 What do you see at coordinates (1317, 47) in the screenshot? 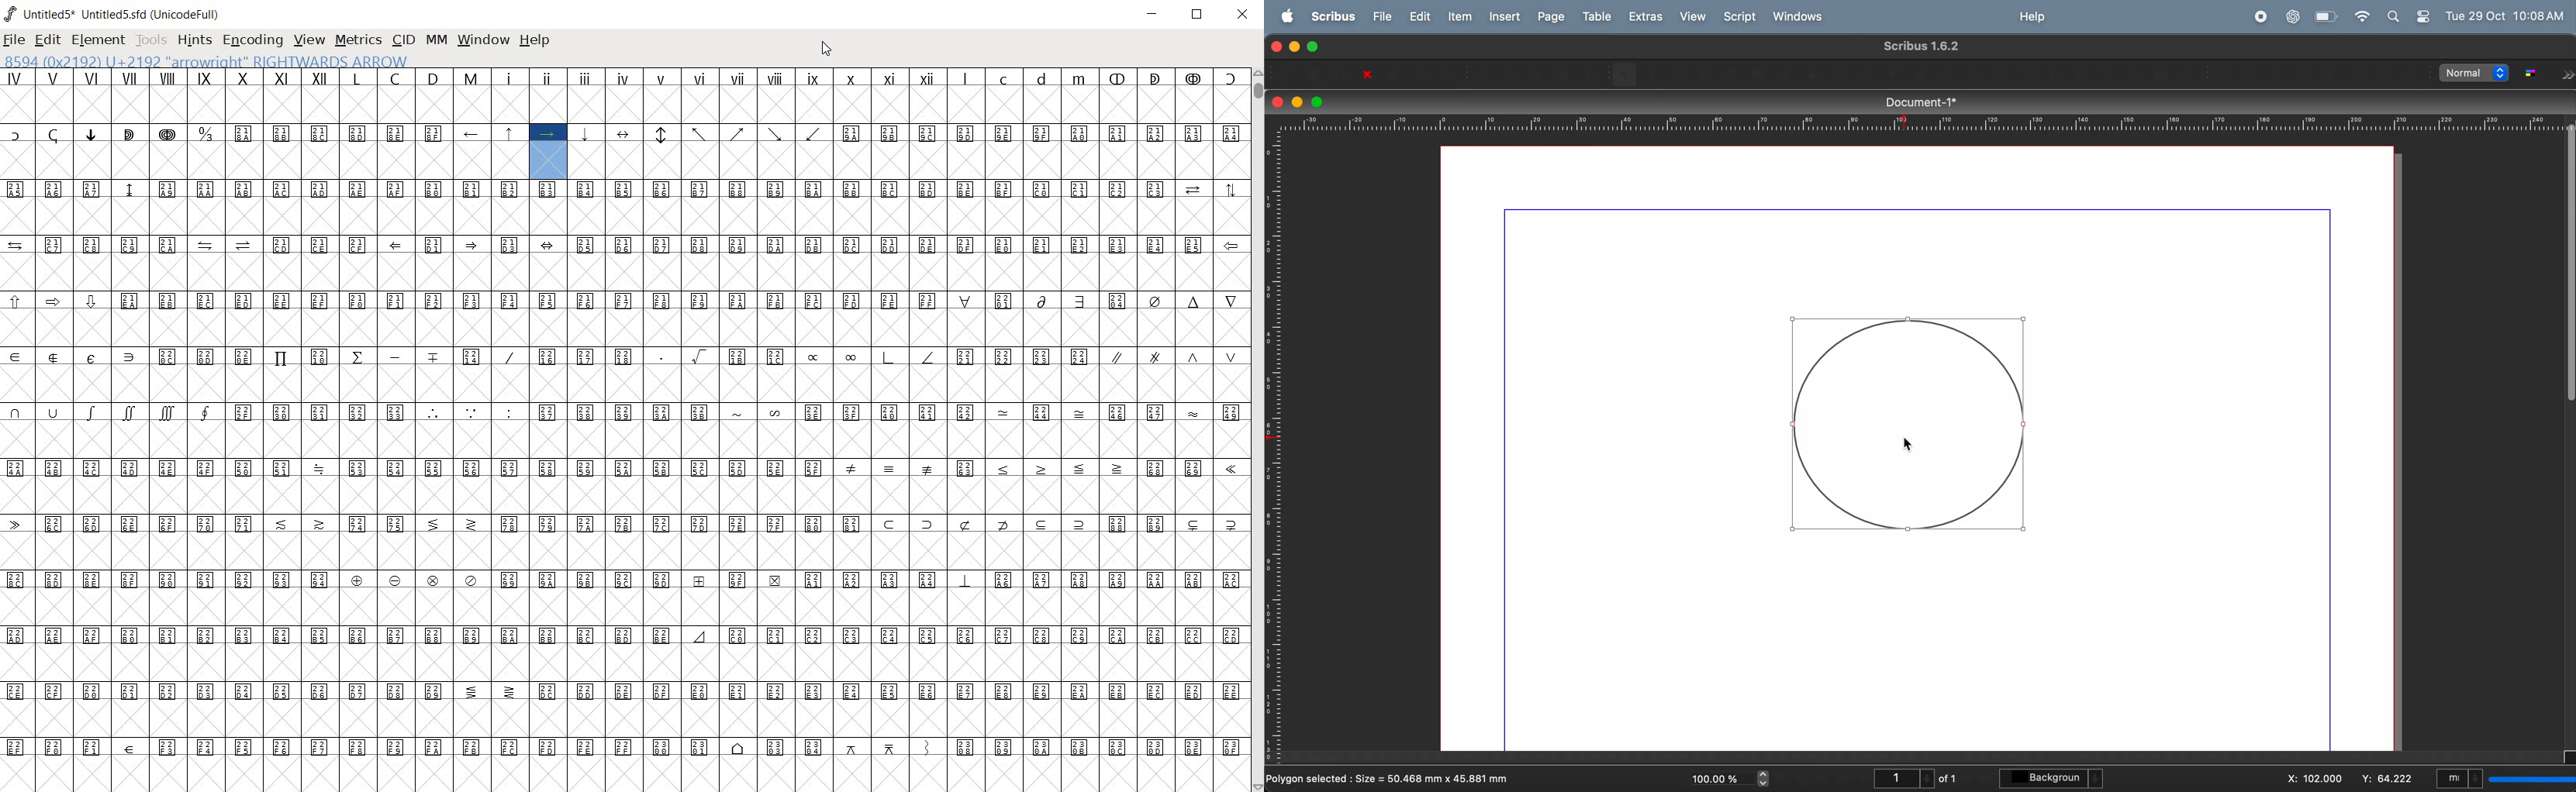
I see `maximize` at bounding box center [1317, 47].